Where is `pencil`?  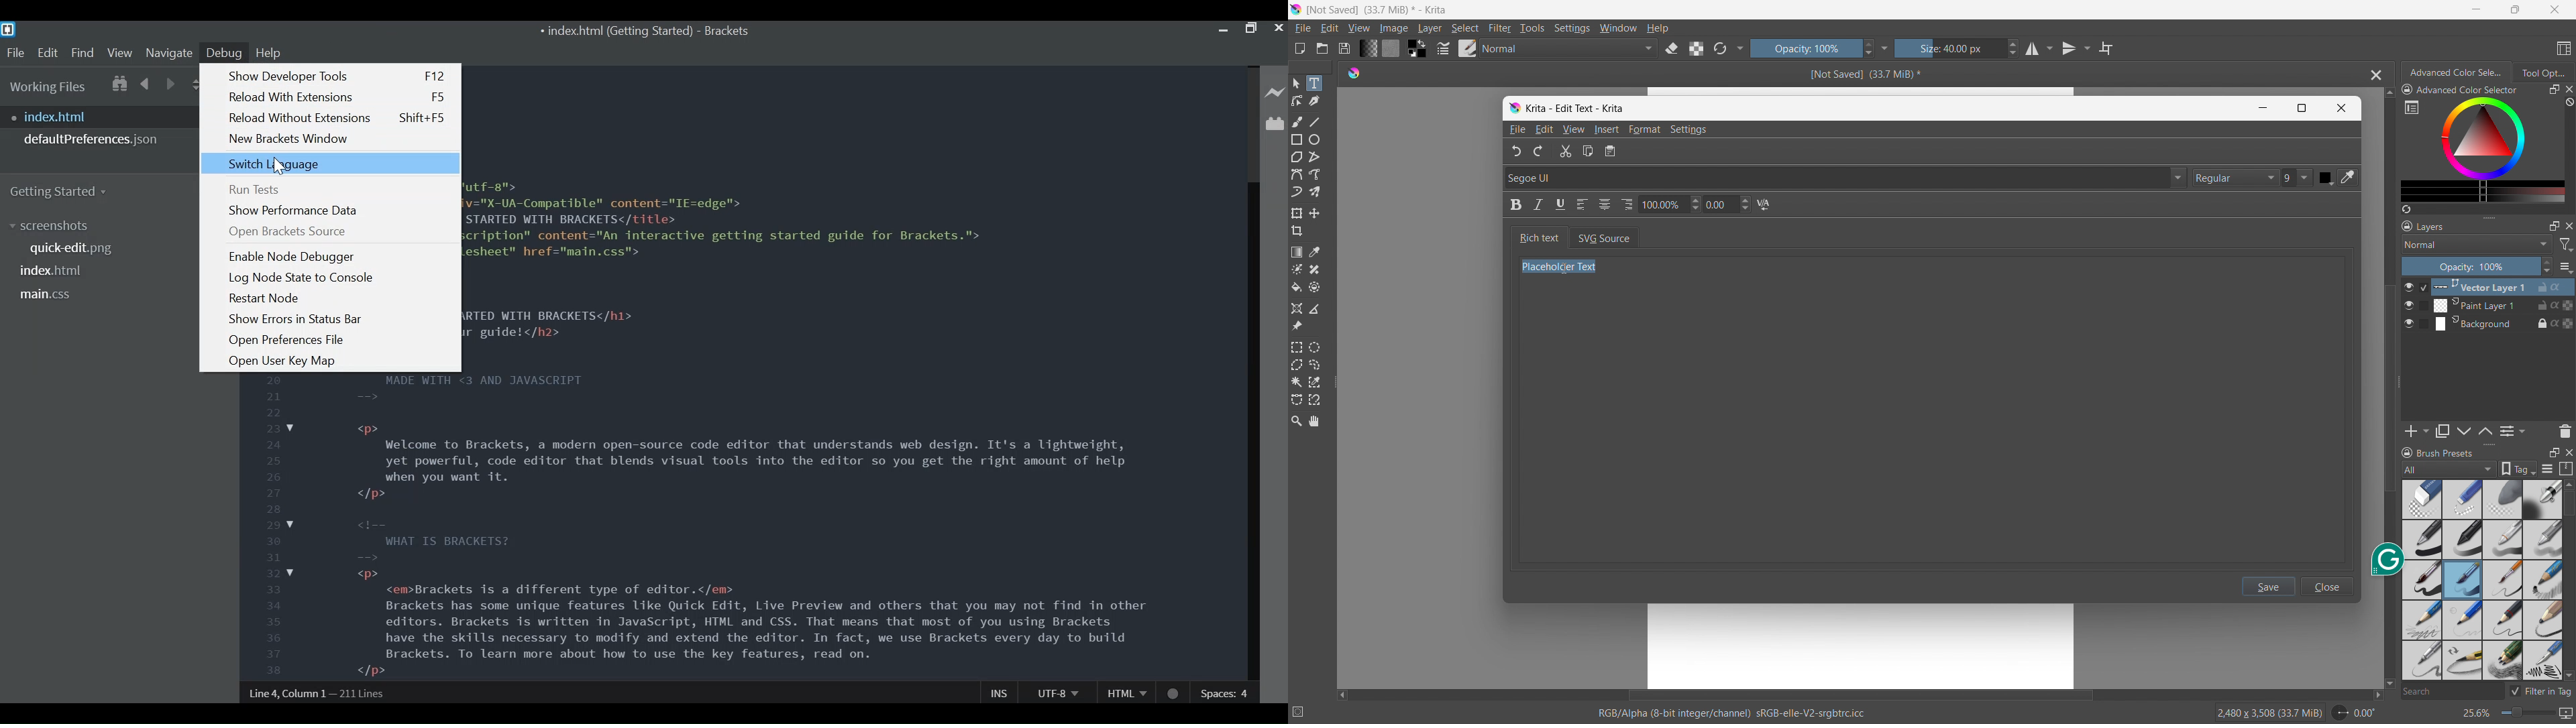 pencil is located at coordinates (2421, 619).